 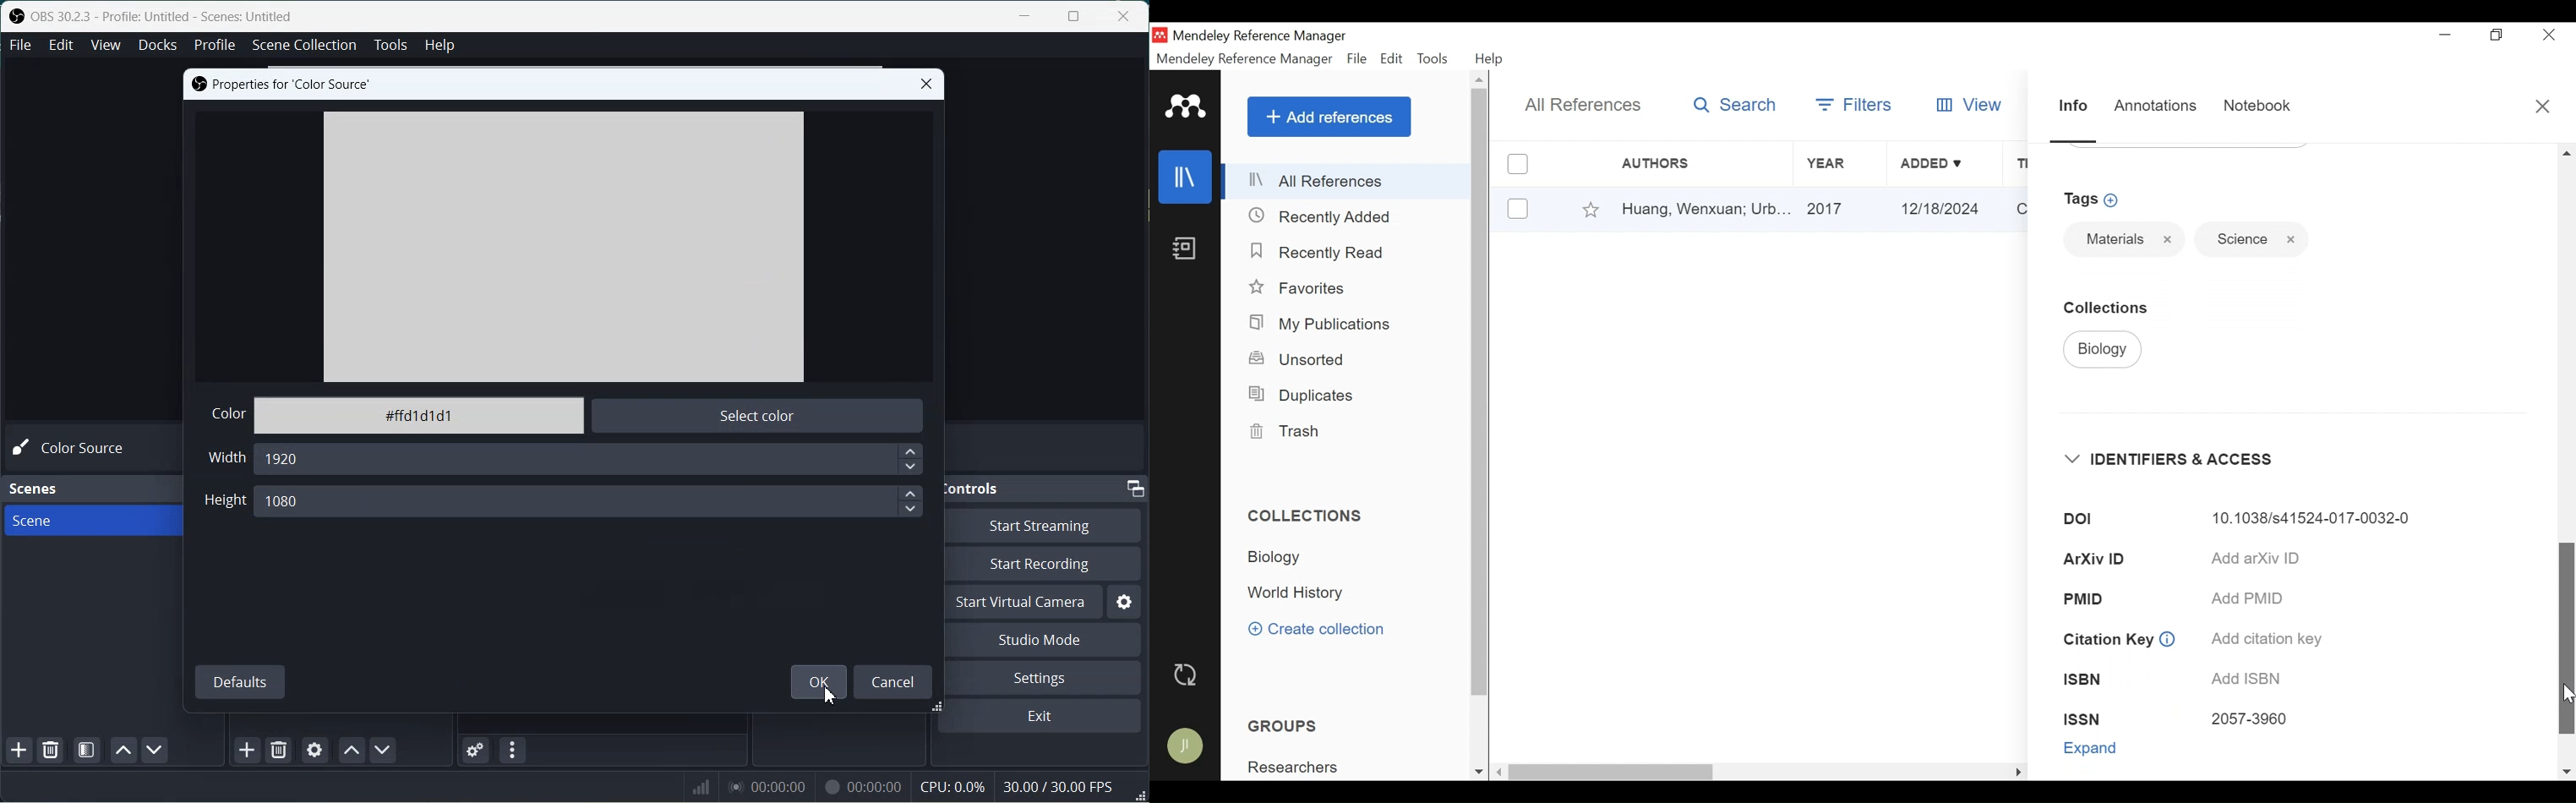 What do you see at coordinates (860, 785) in the screenshot?
I see `00:00:00` at bounding box center [860, 785].